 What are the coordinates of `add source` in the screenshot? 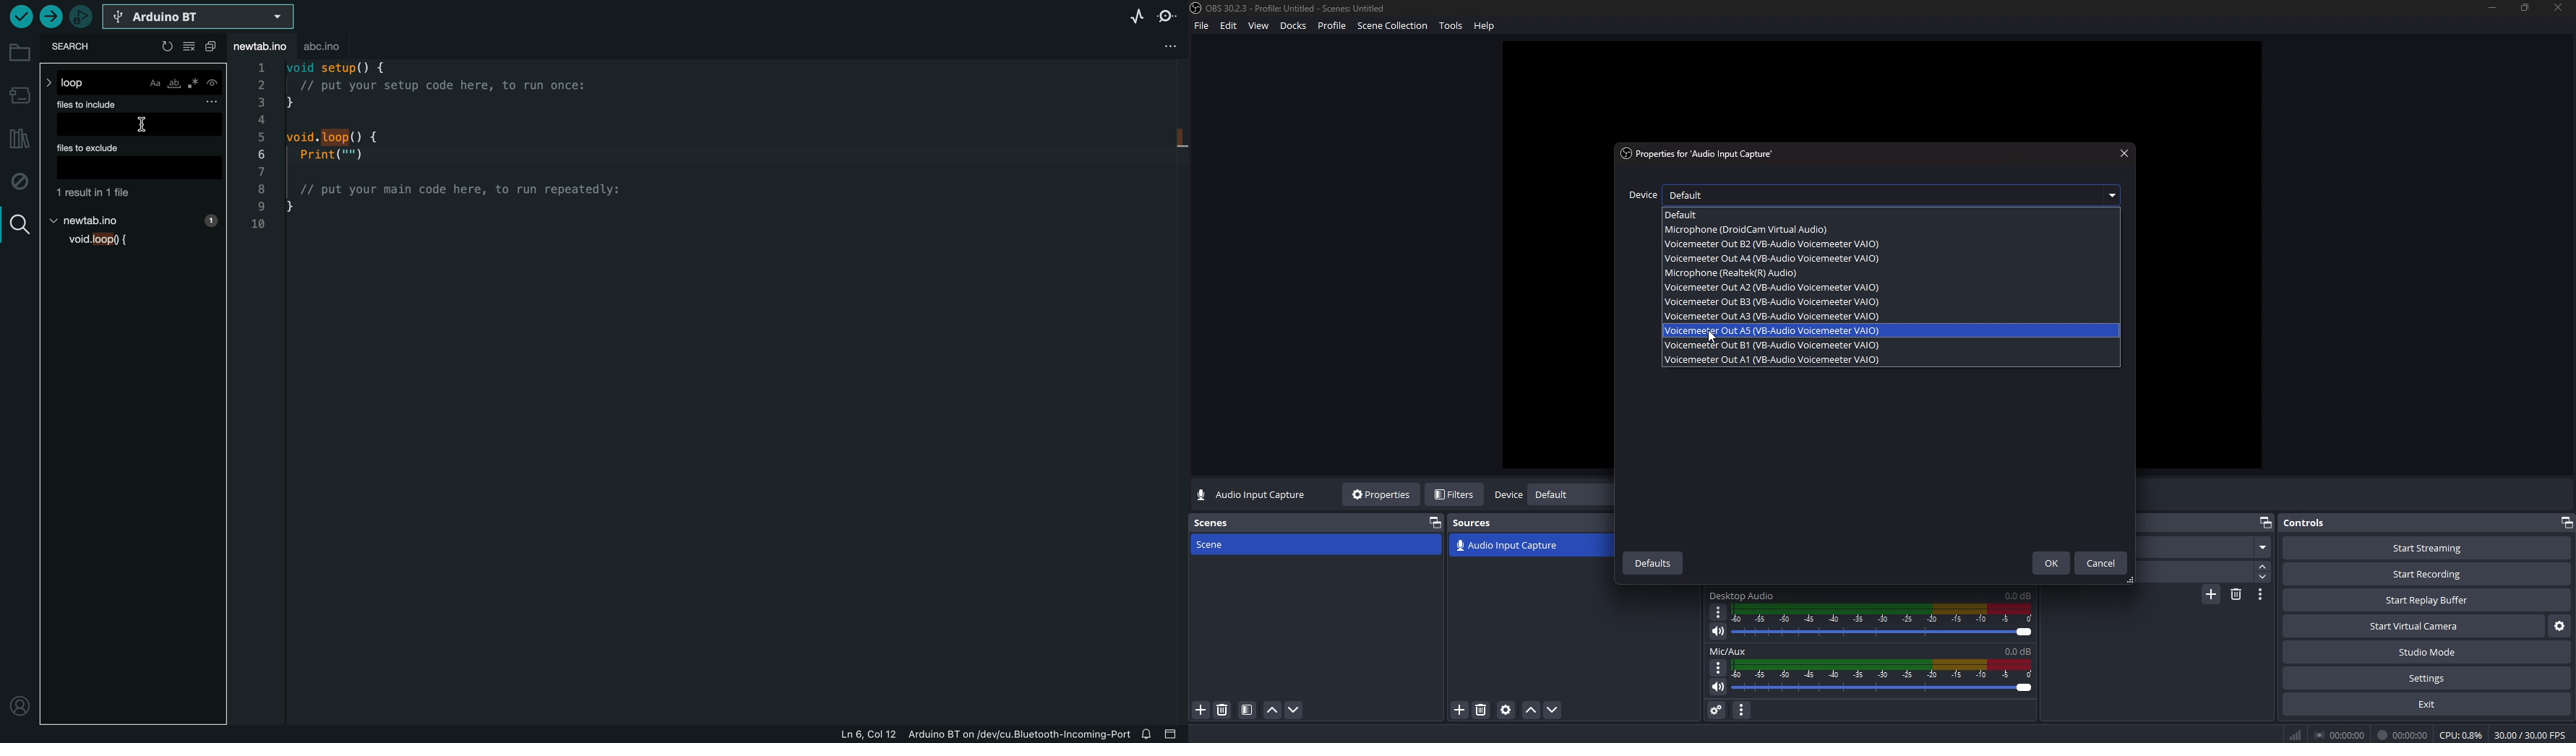 It's located at (1461, 710).